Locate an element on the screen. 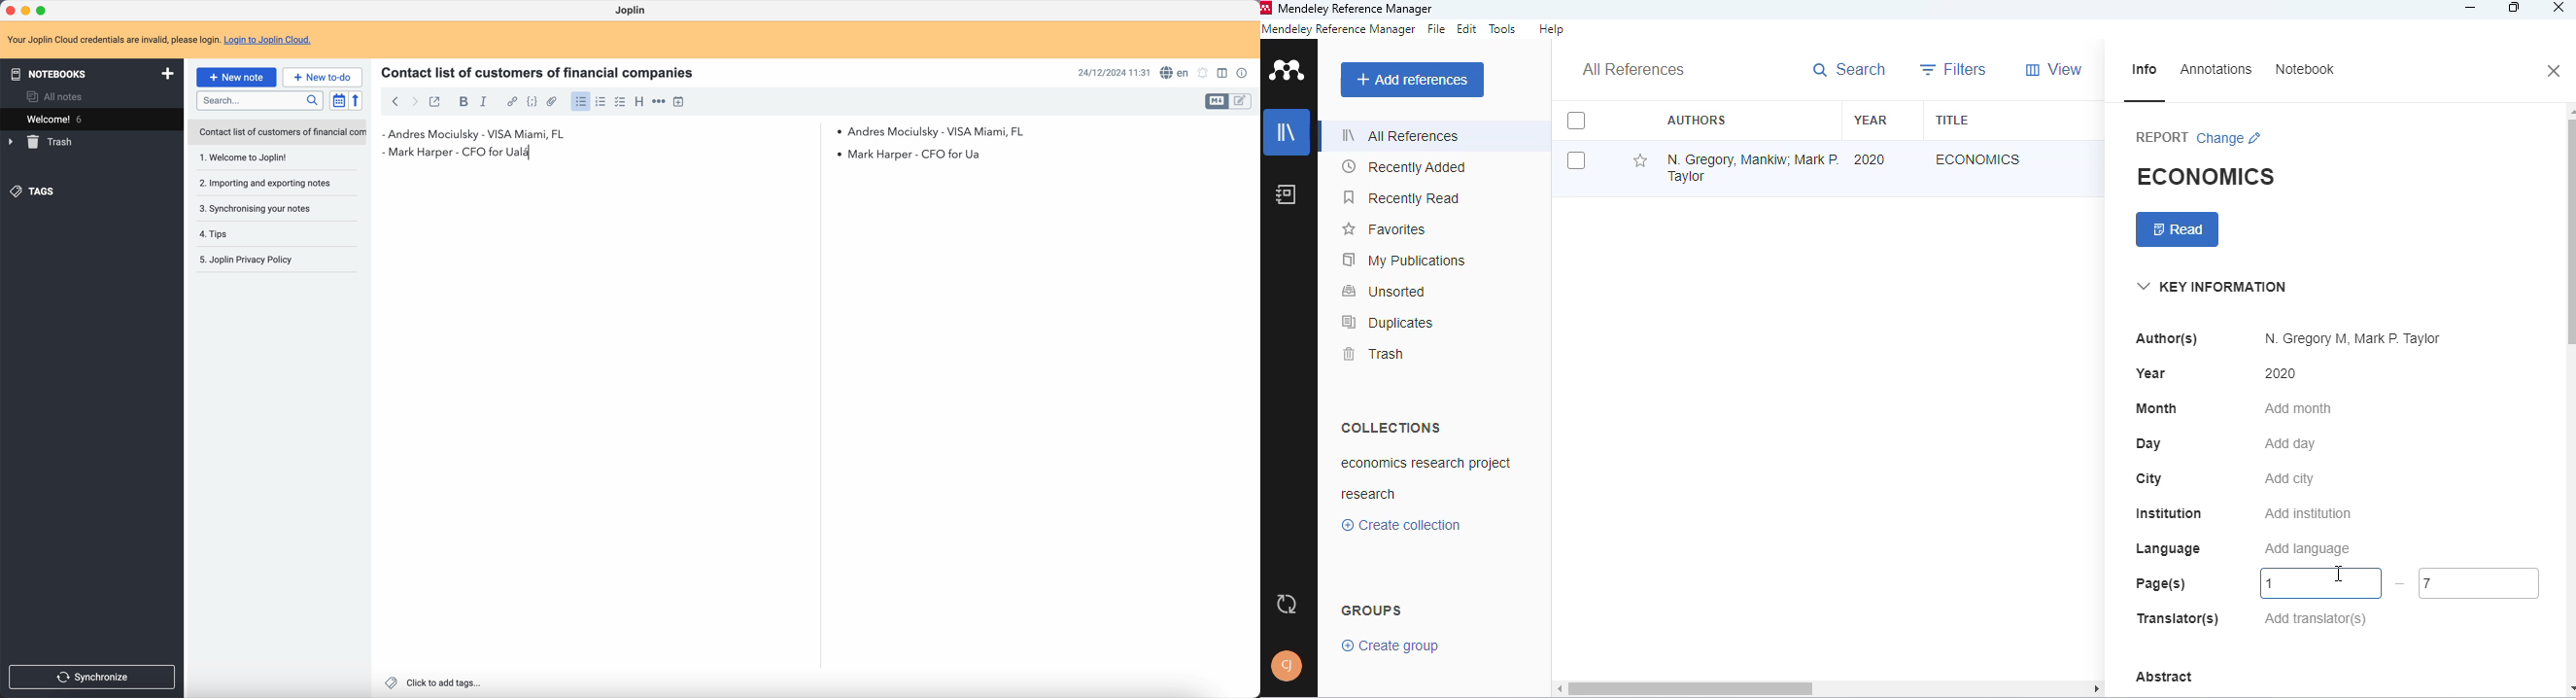  economics is located at coordinates (2205, 176).